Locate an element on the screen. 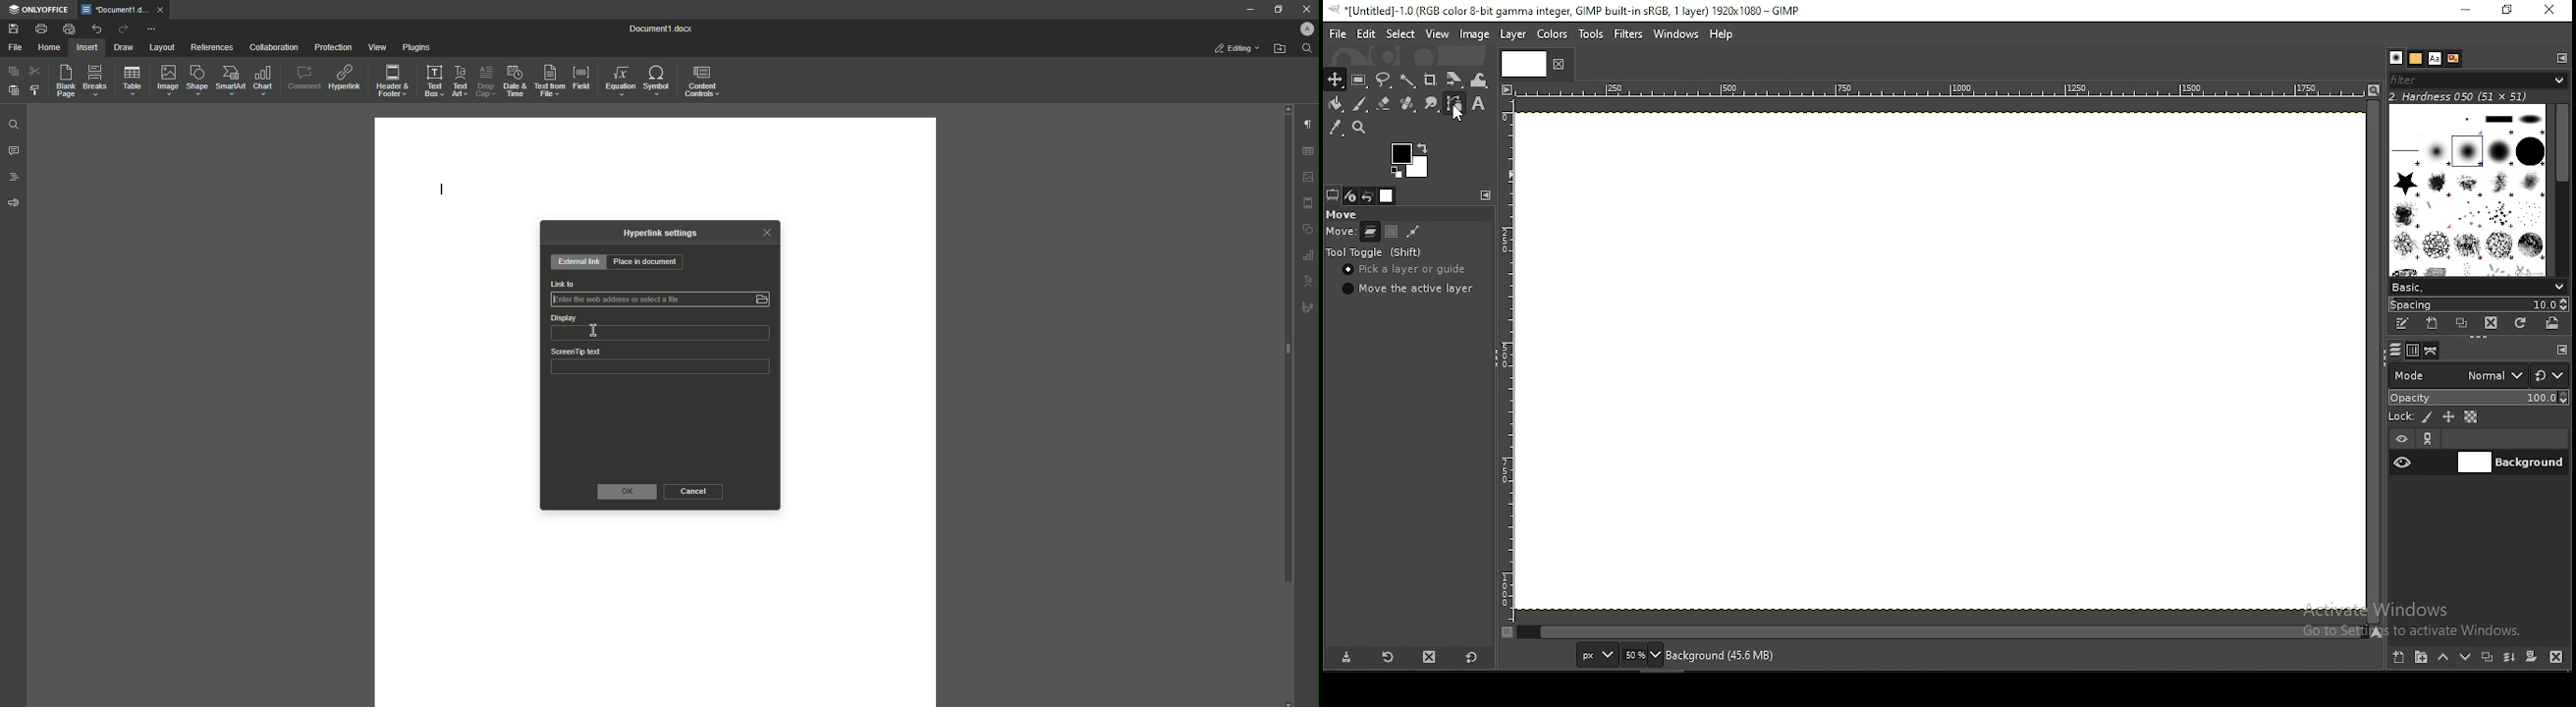 Image resolution: width=2576 pixels, height=728 pixels. Display is located at coordinates (563, 318).